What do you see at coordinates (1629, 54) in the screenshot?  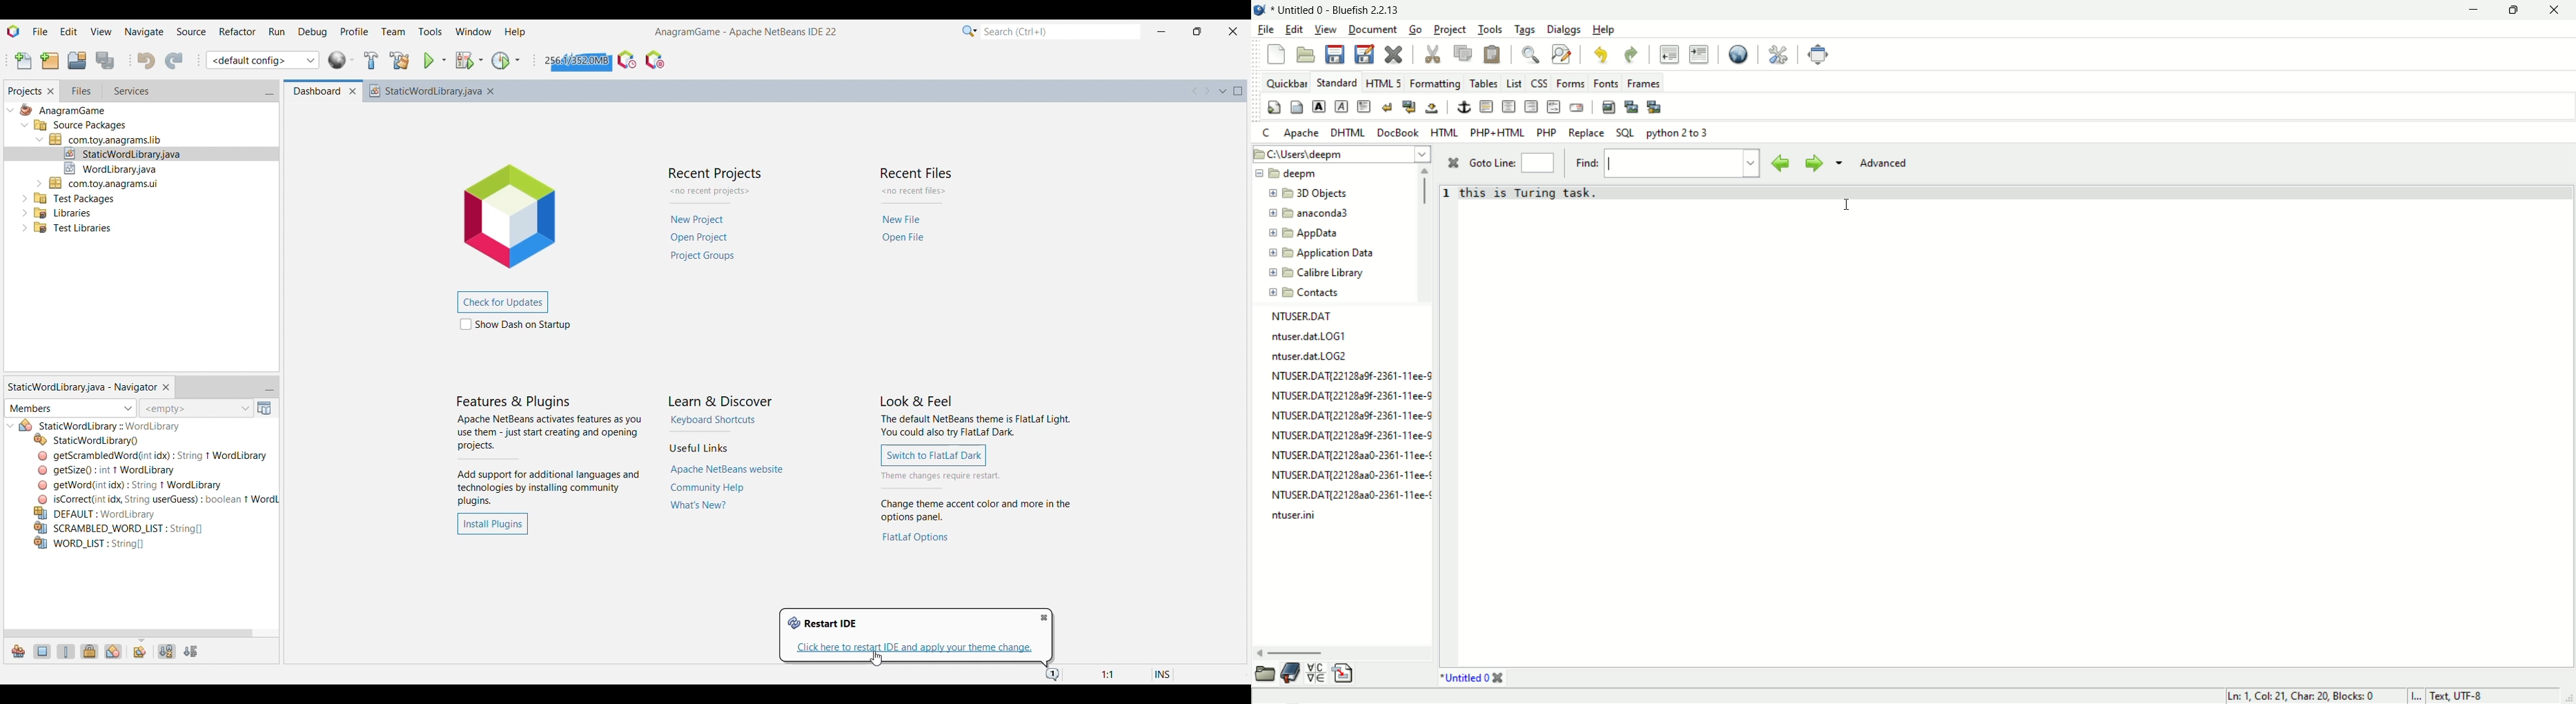 I see `redo` at bounding box center [1629, 54].